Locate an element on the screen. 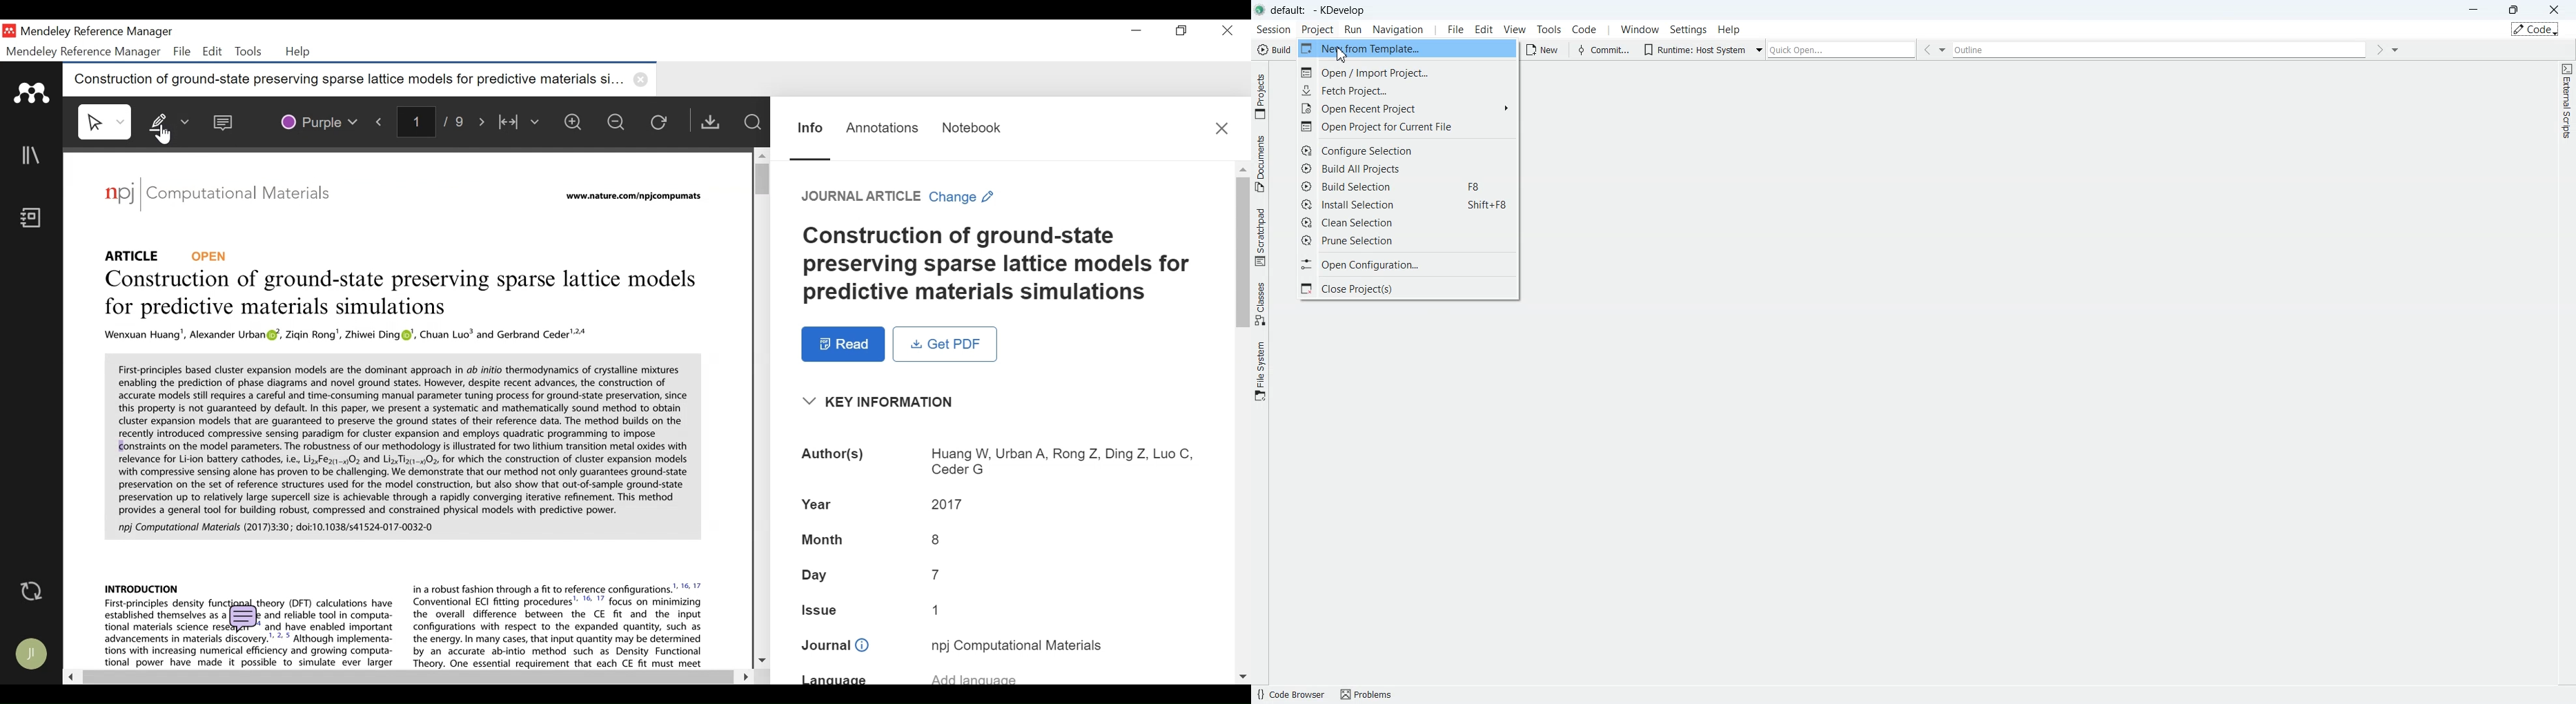 The image size is (2576, 728). Highlights is located at coordinates (167, 120).